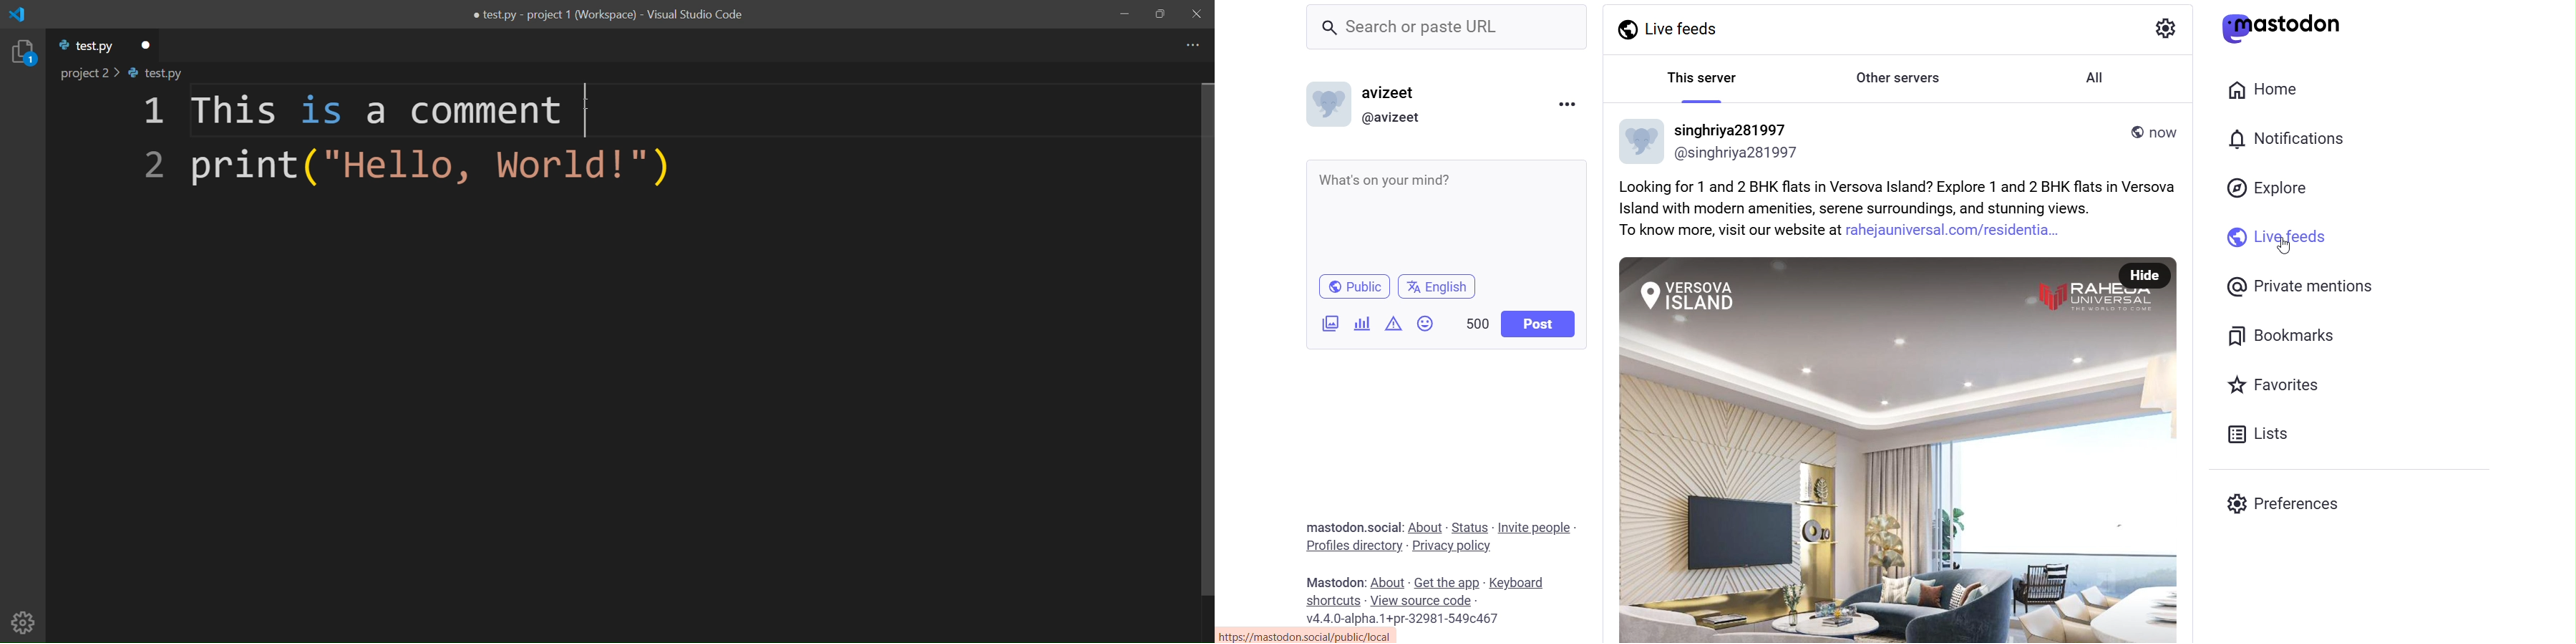 The image size is (2576, 644). What do you see at coordinates (2285, 338) in the screenshot?
I see `bookmark` at bounding box center [2285, 338].